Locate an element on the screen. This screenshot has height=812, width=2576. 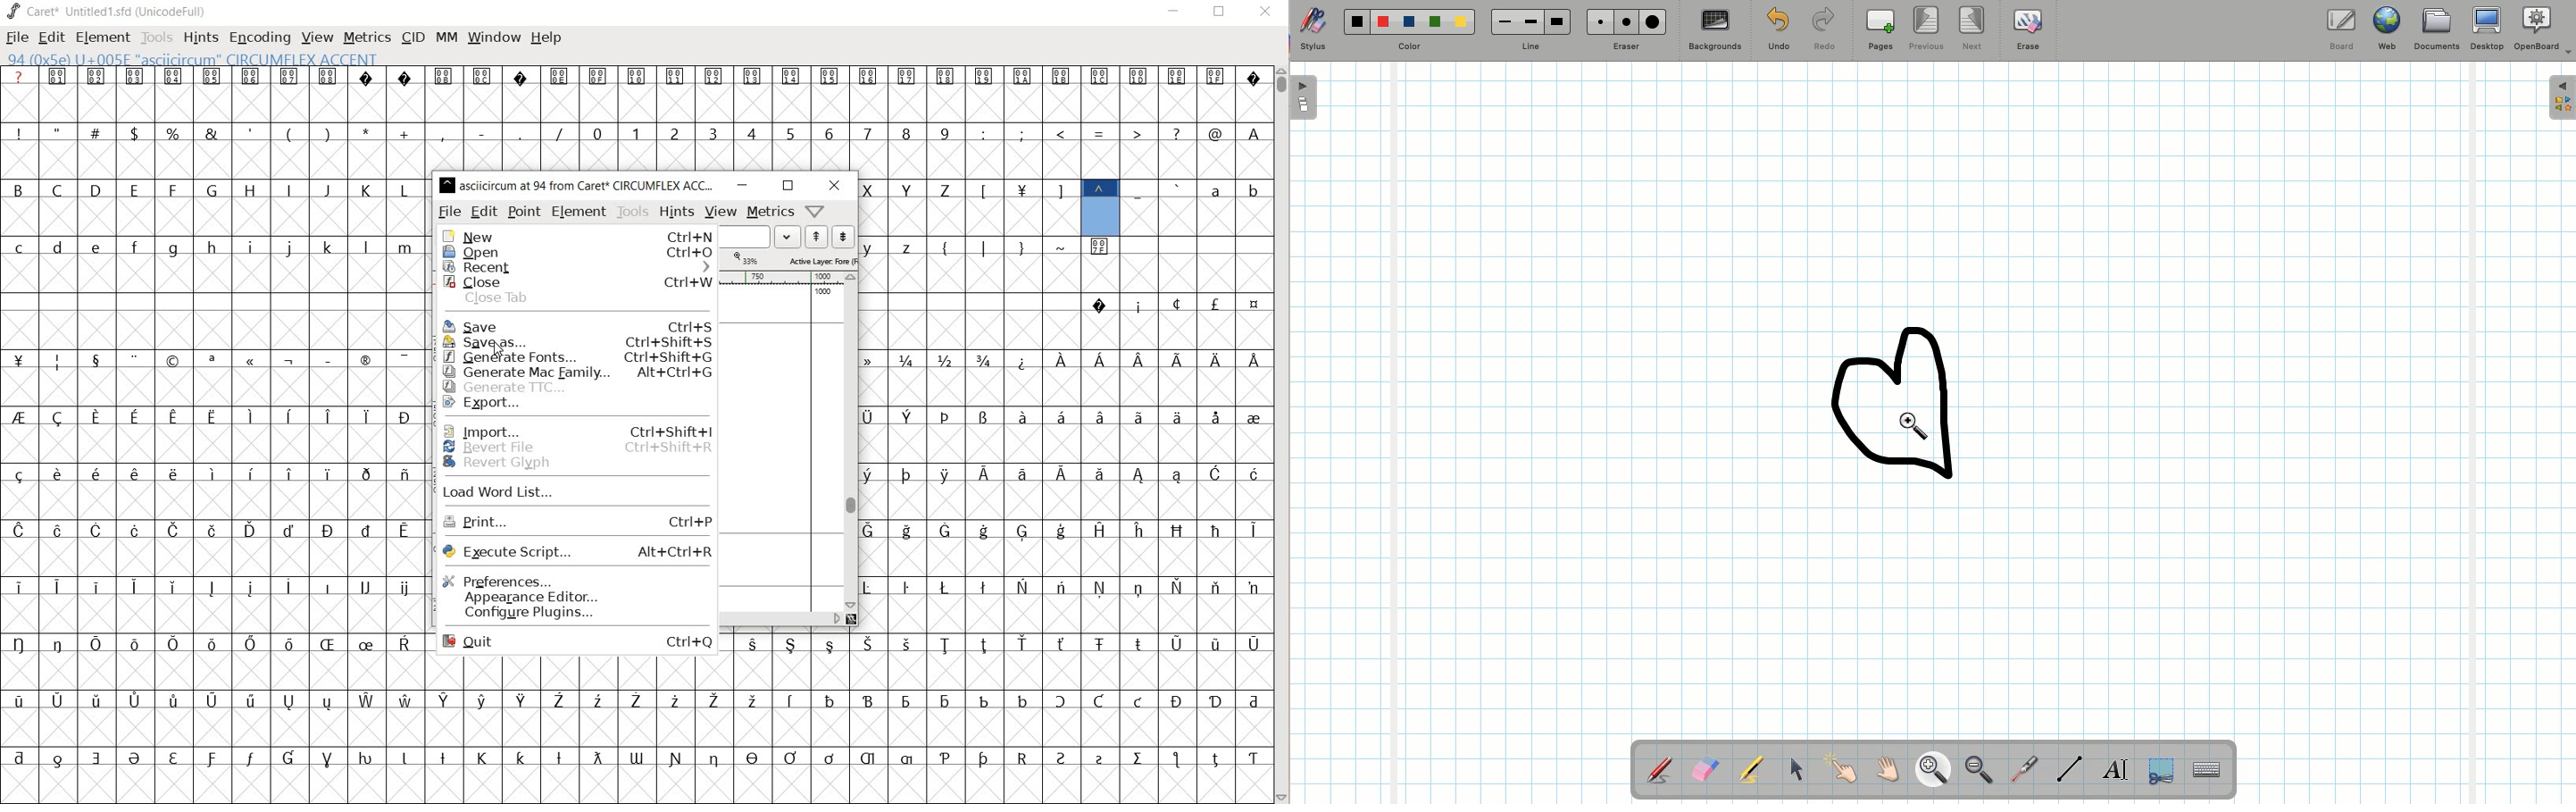
glyph characters is located at coordinates (852, 118).